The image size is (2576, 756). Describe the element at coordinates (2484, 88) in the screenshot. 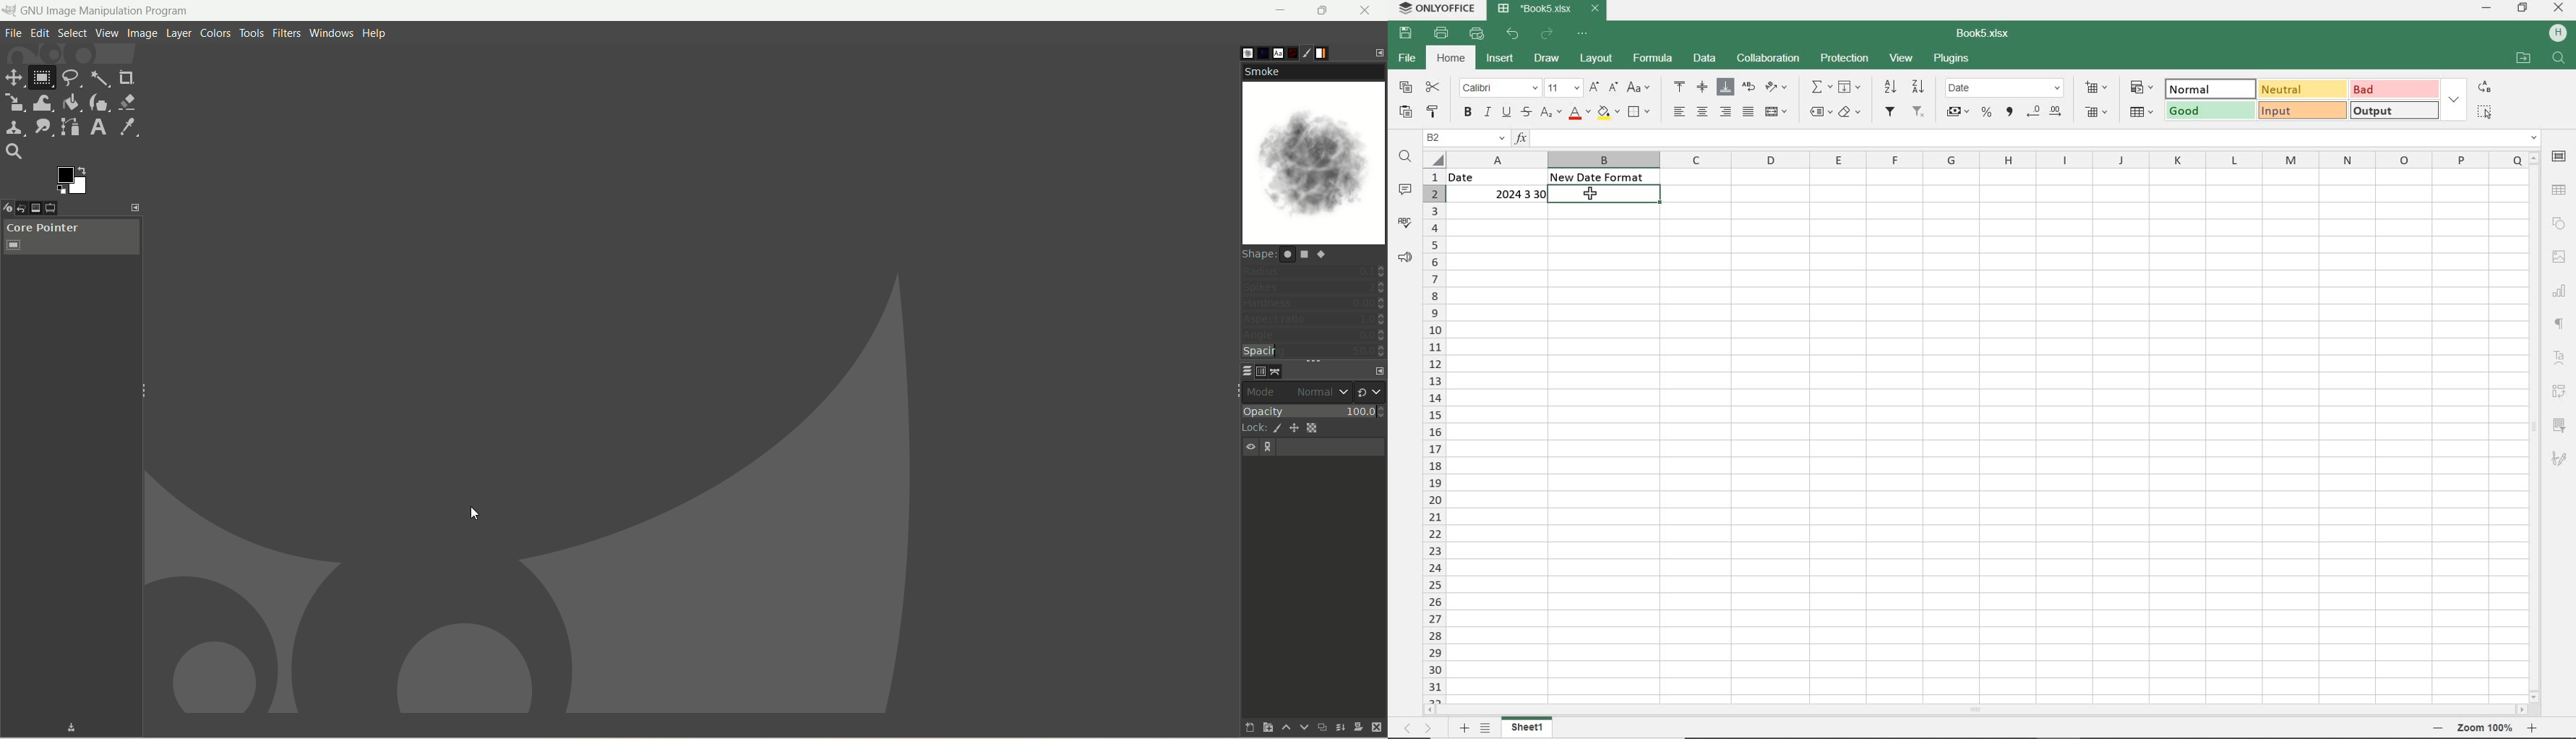

I see `REPLACE` at that location.